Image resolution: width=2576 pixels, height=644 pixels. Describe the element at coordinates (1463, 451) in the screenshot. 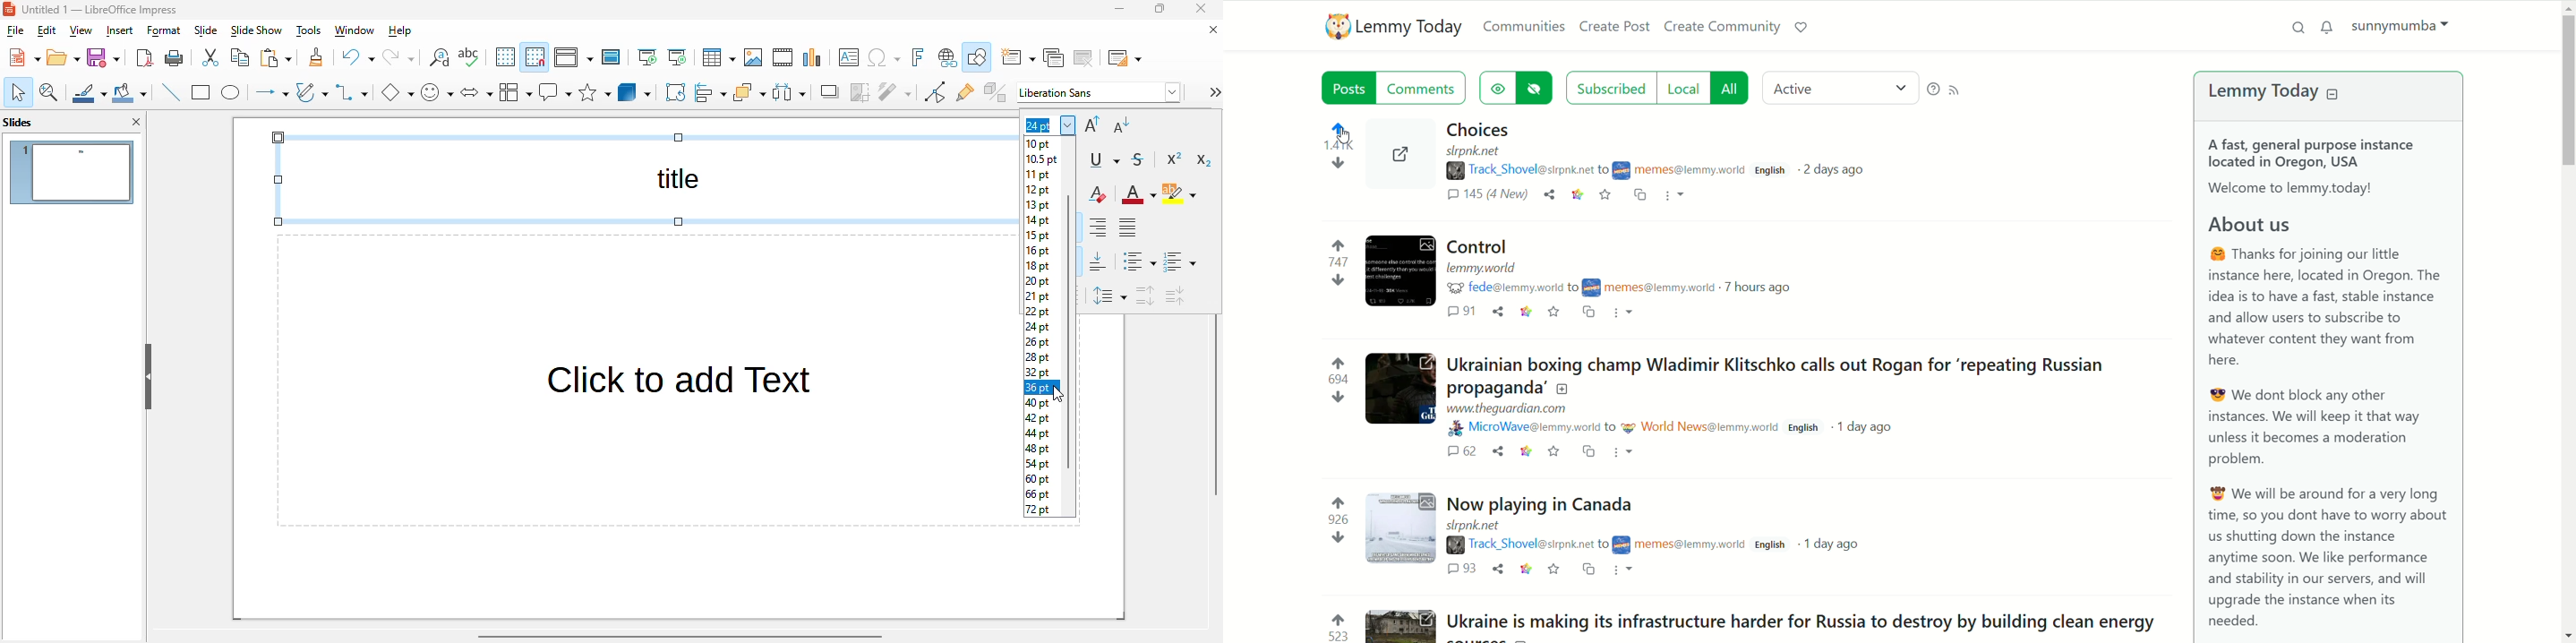

I see `62 comments` at that location.